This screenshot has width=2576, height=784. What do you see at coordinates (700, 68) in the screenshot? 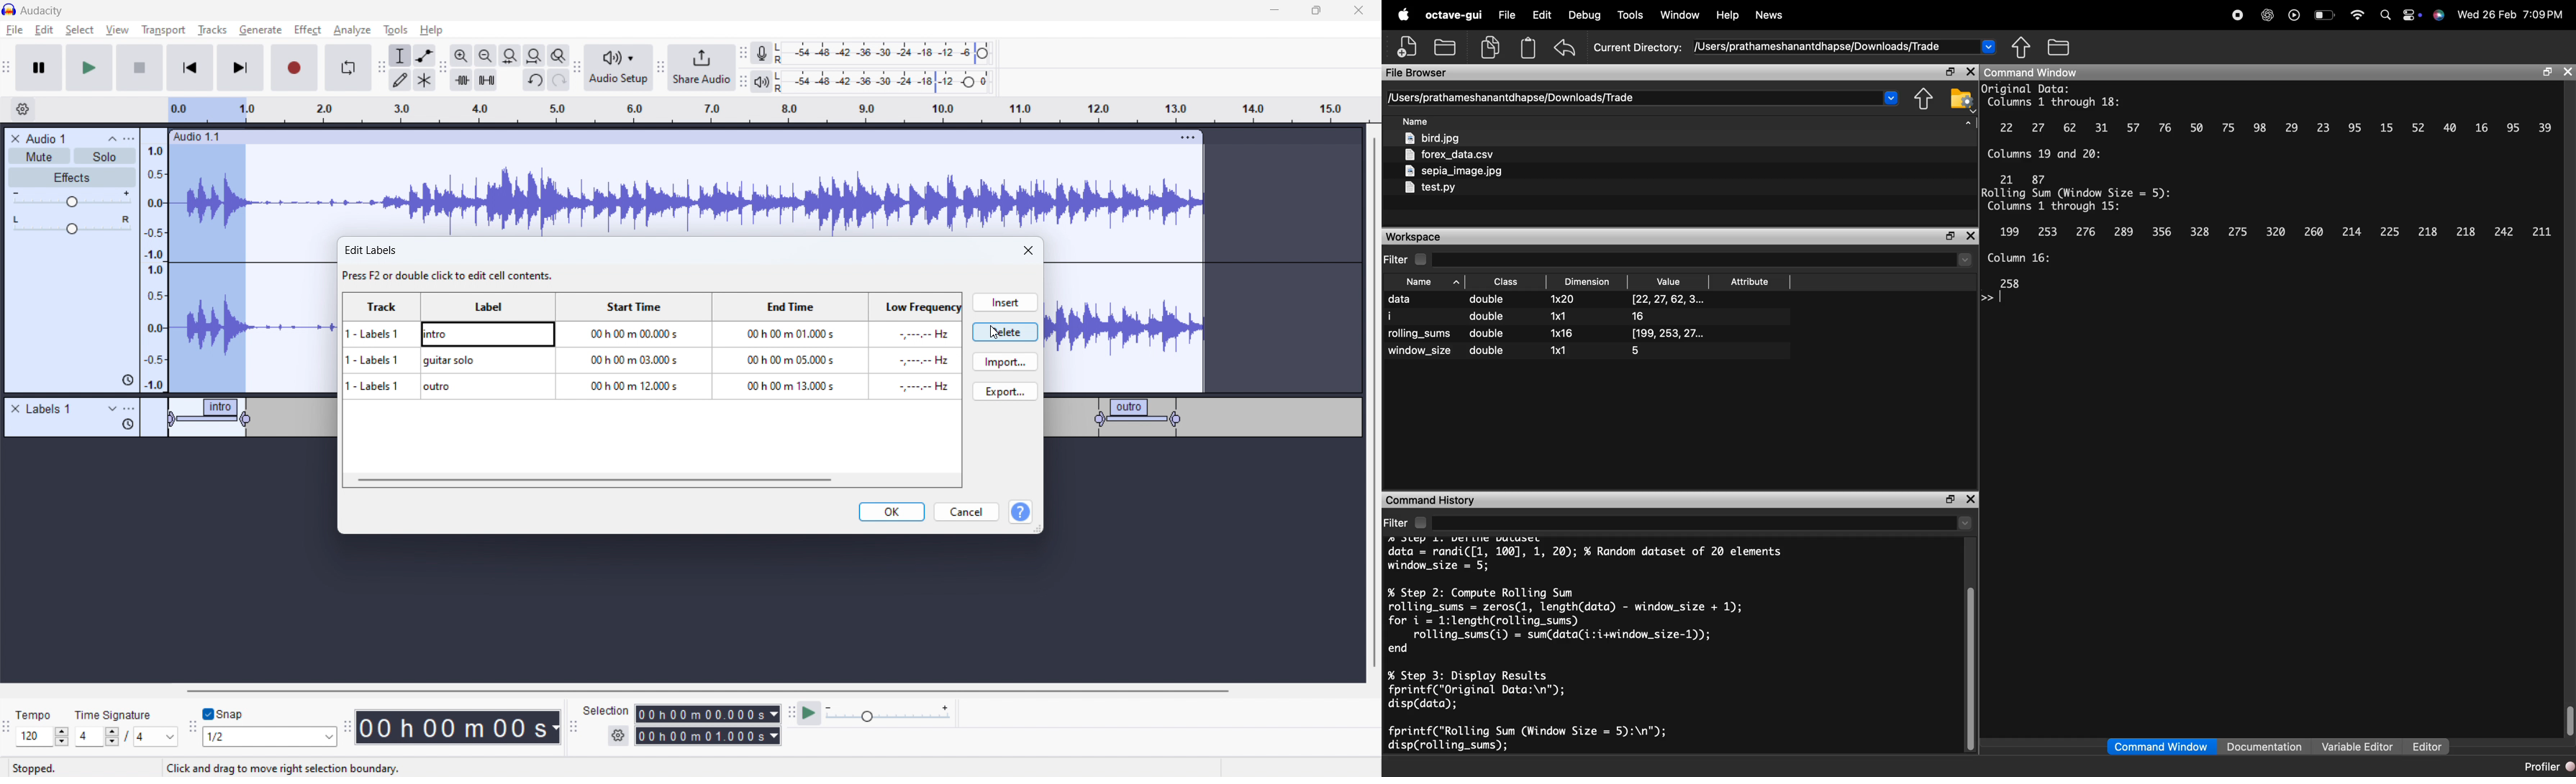
I see `share audio` at bounding box center [700, 68].